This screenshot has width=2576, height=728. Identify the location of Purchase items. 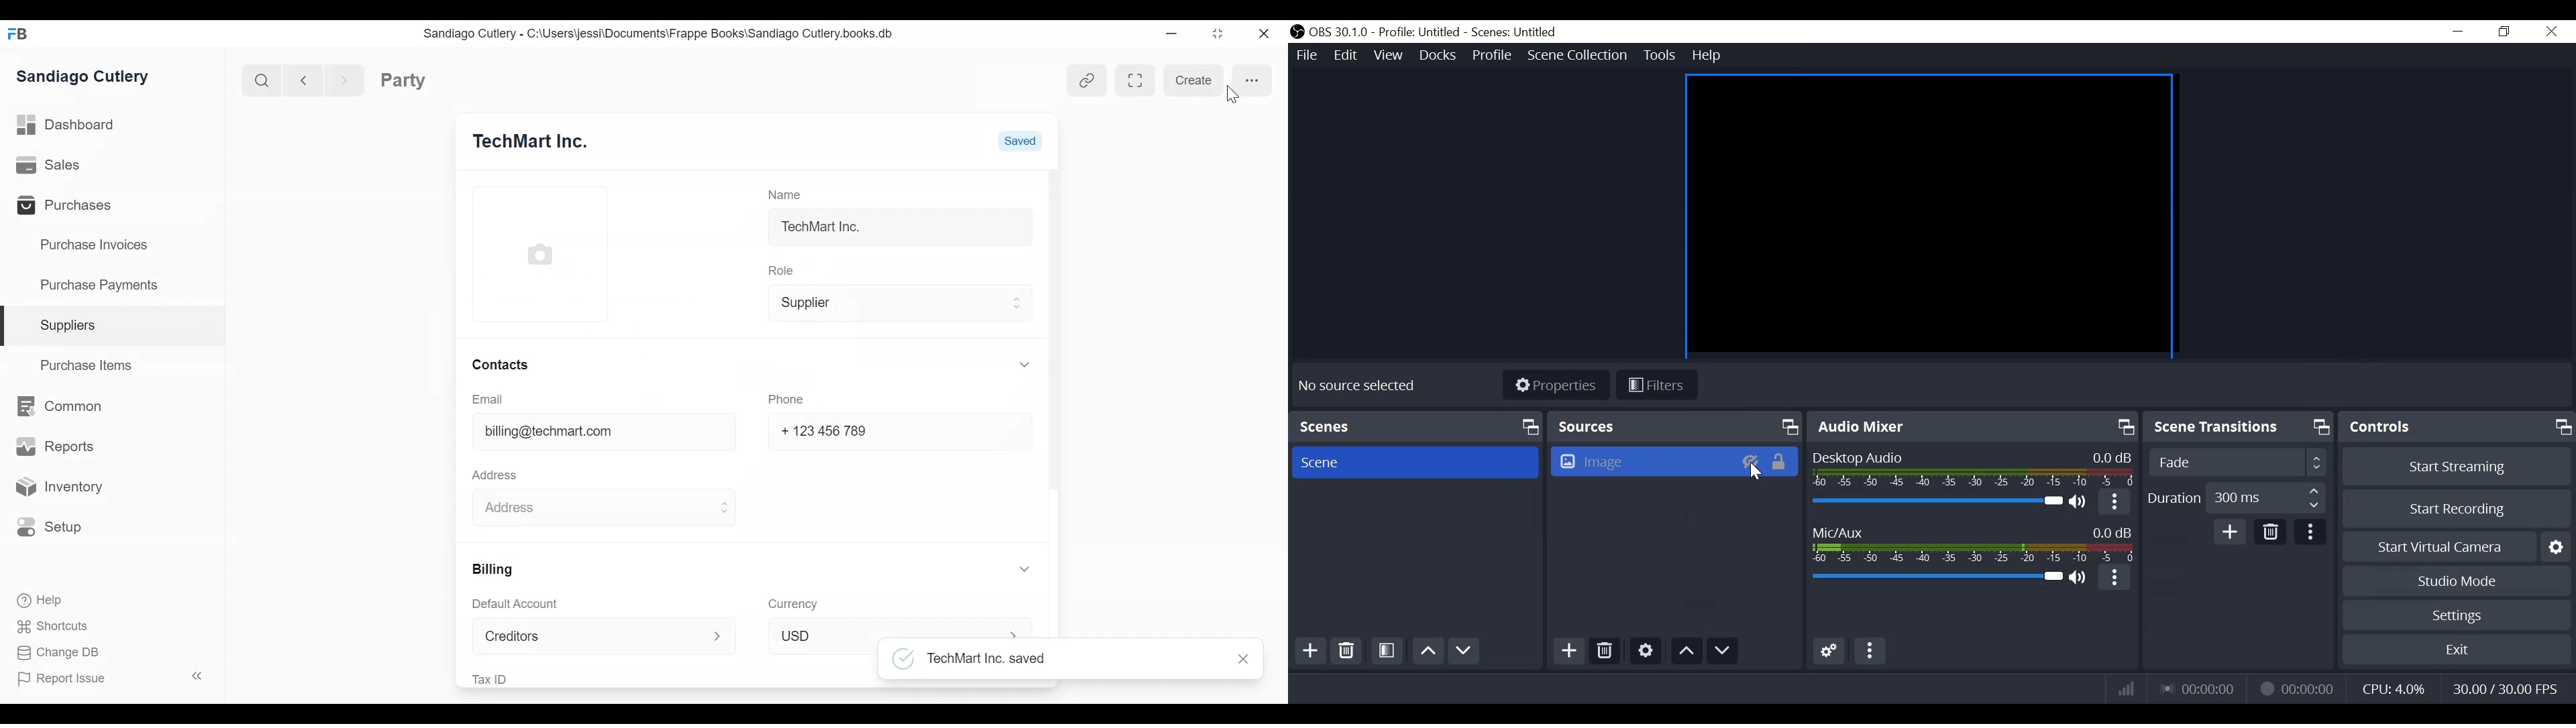
(89, 368).